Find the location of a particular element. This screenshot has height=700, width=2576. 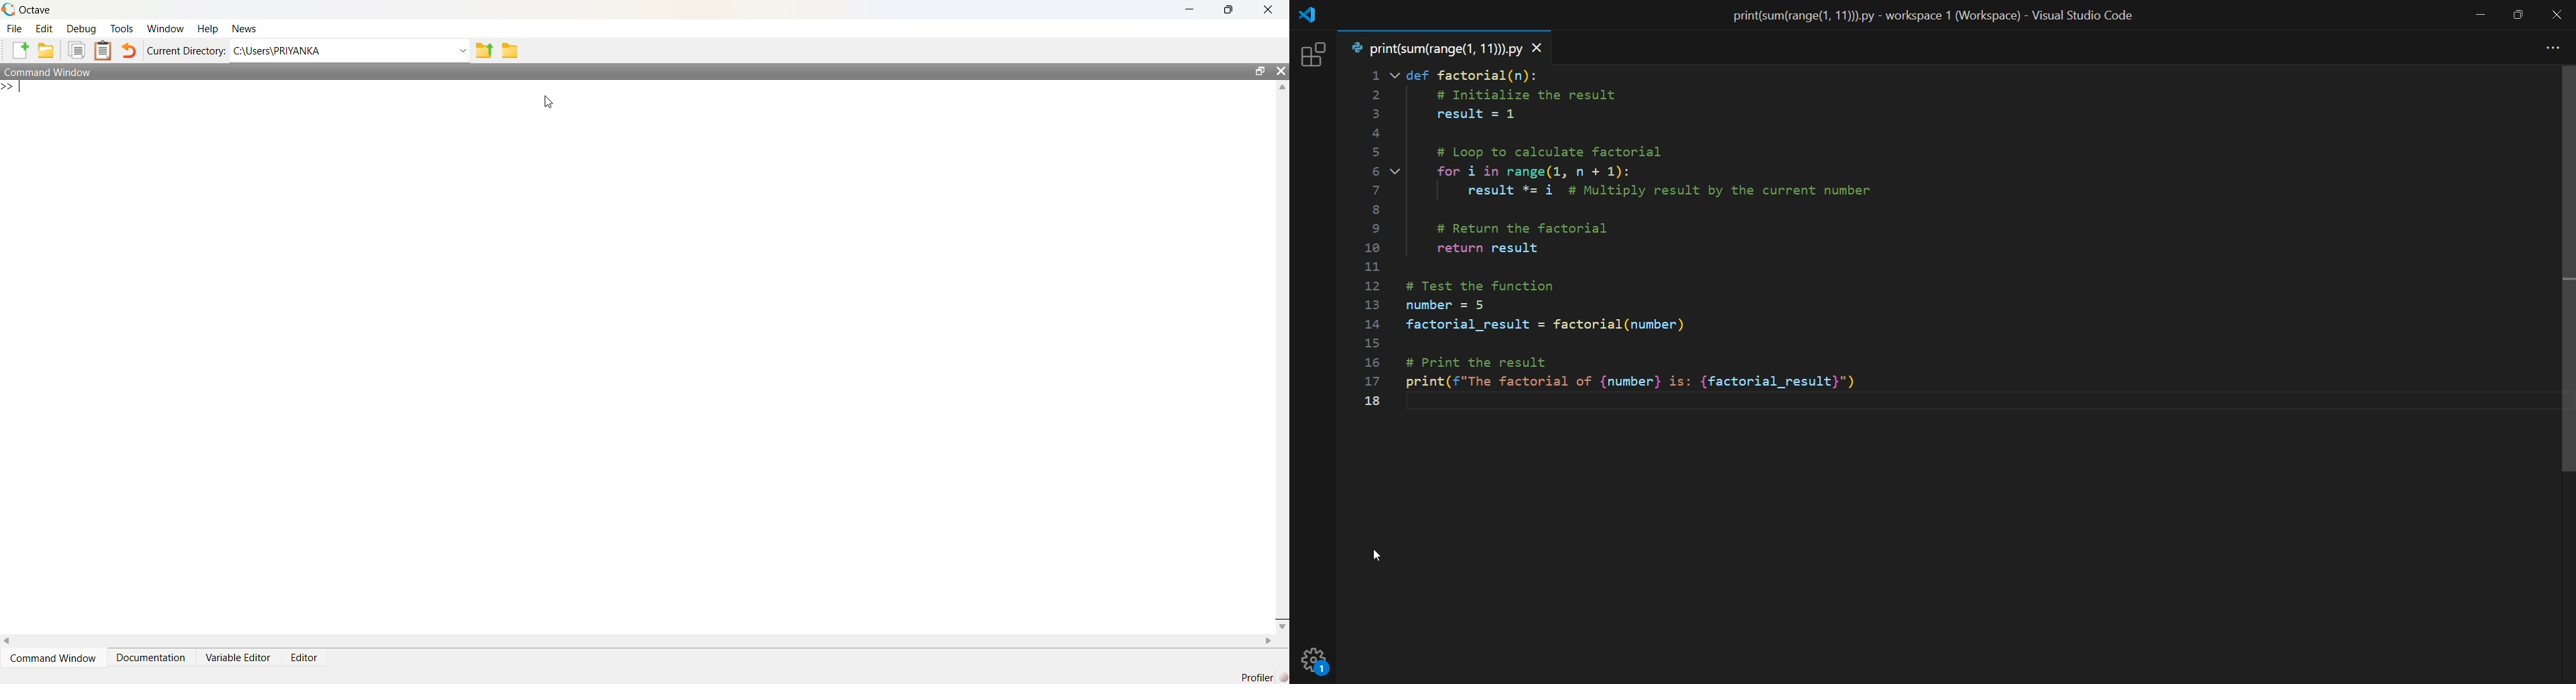

Debug is located at coordinates (81, 28).